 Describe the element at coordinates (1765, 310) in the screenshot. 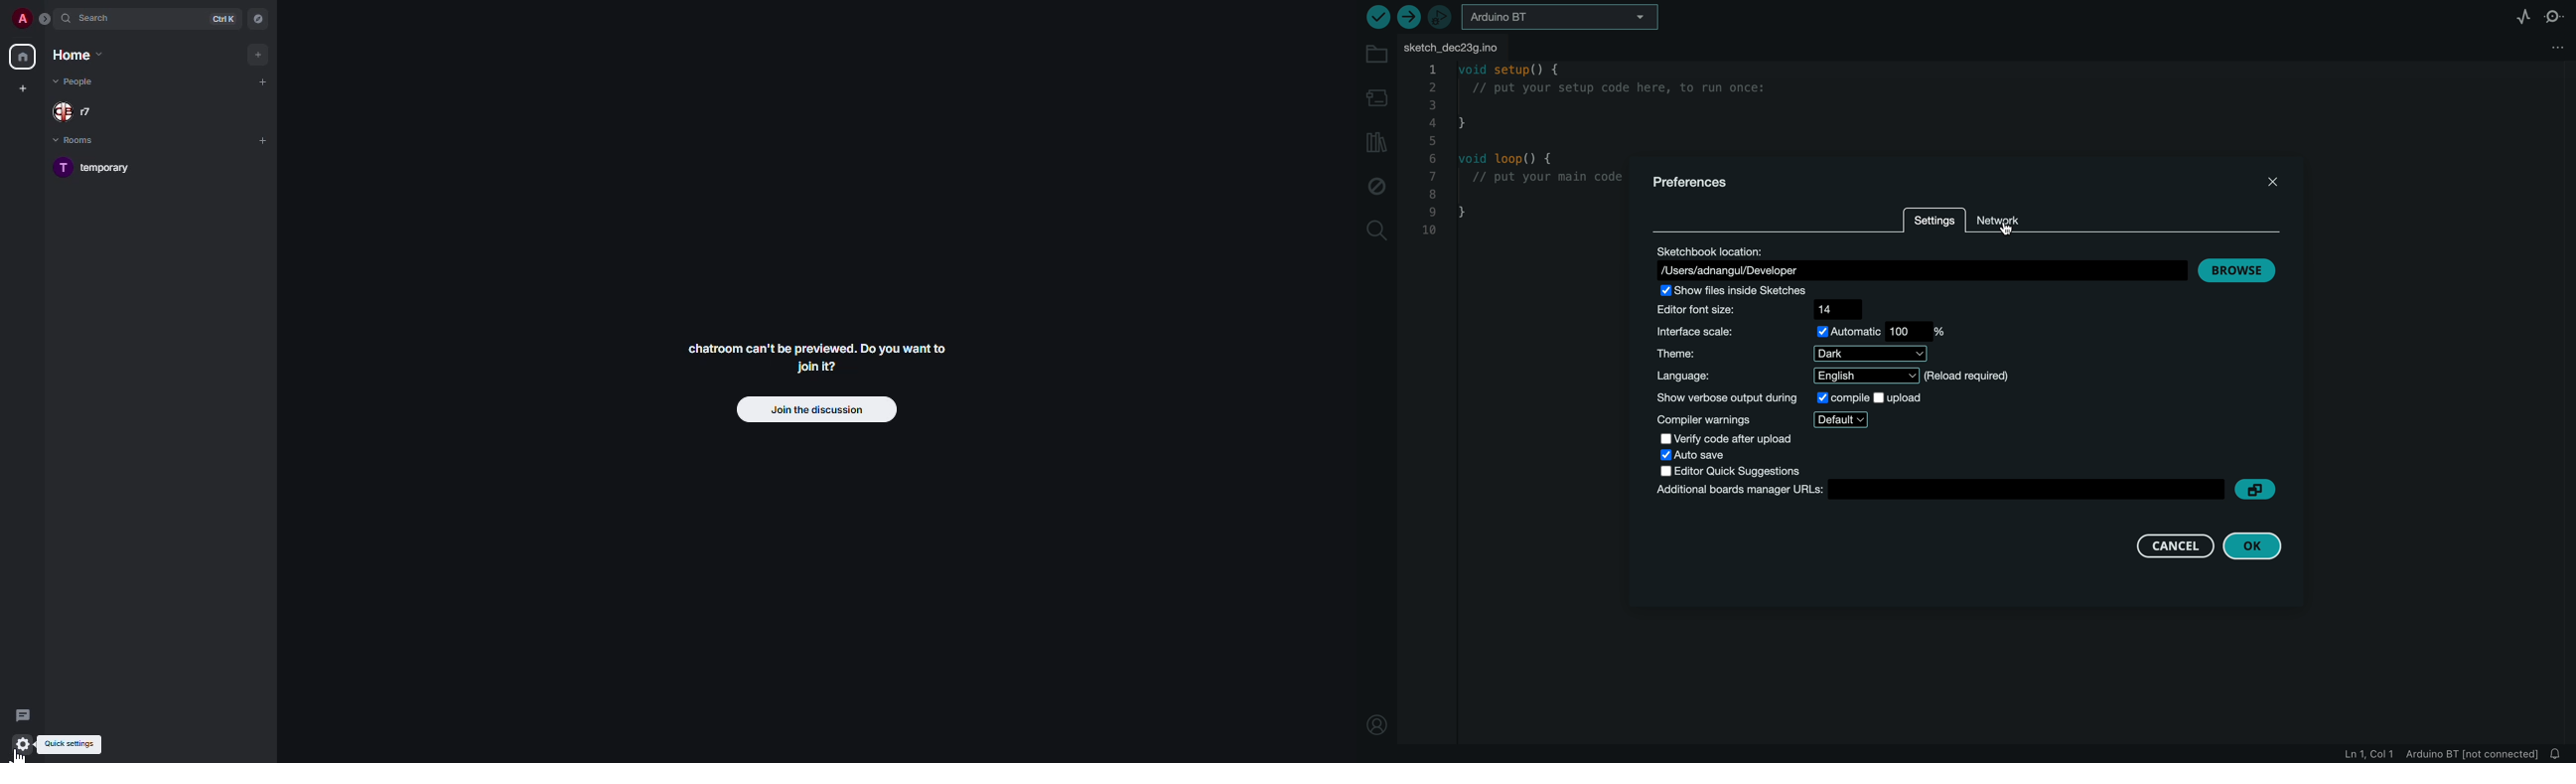

I see `font size` at that location.